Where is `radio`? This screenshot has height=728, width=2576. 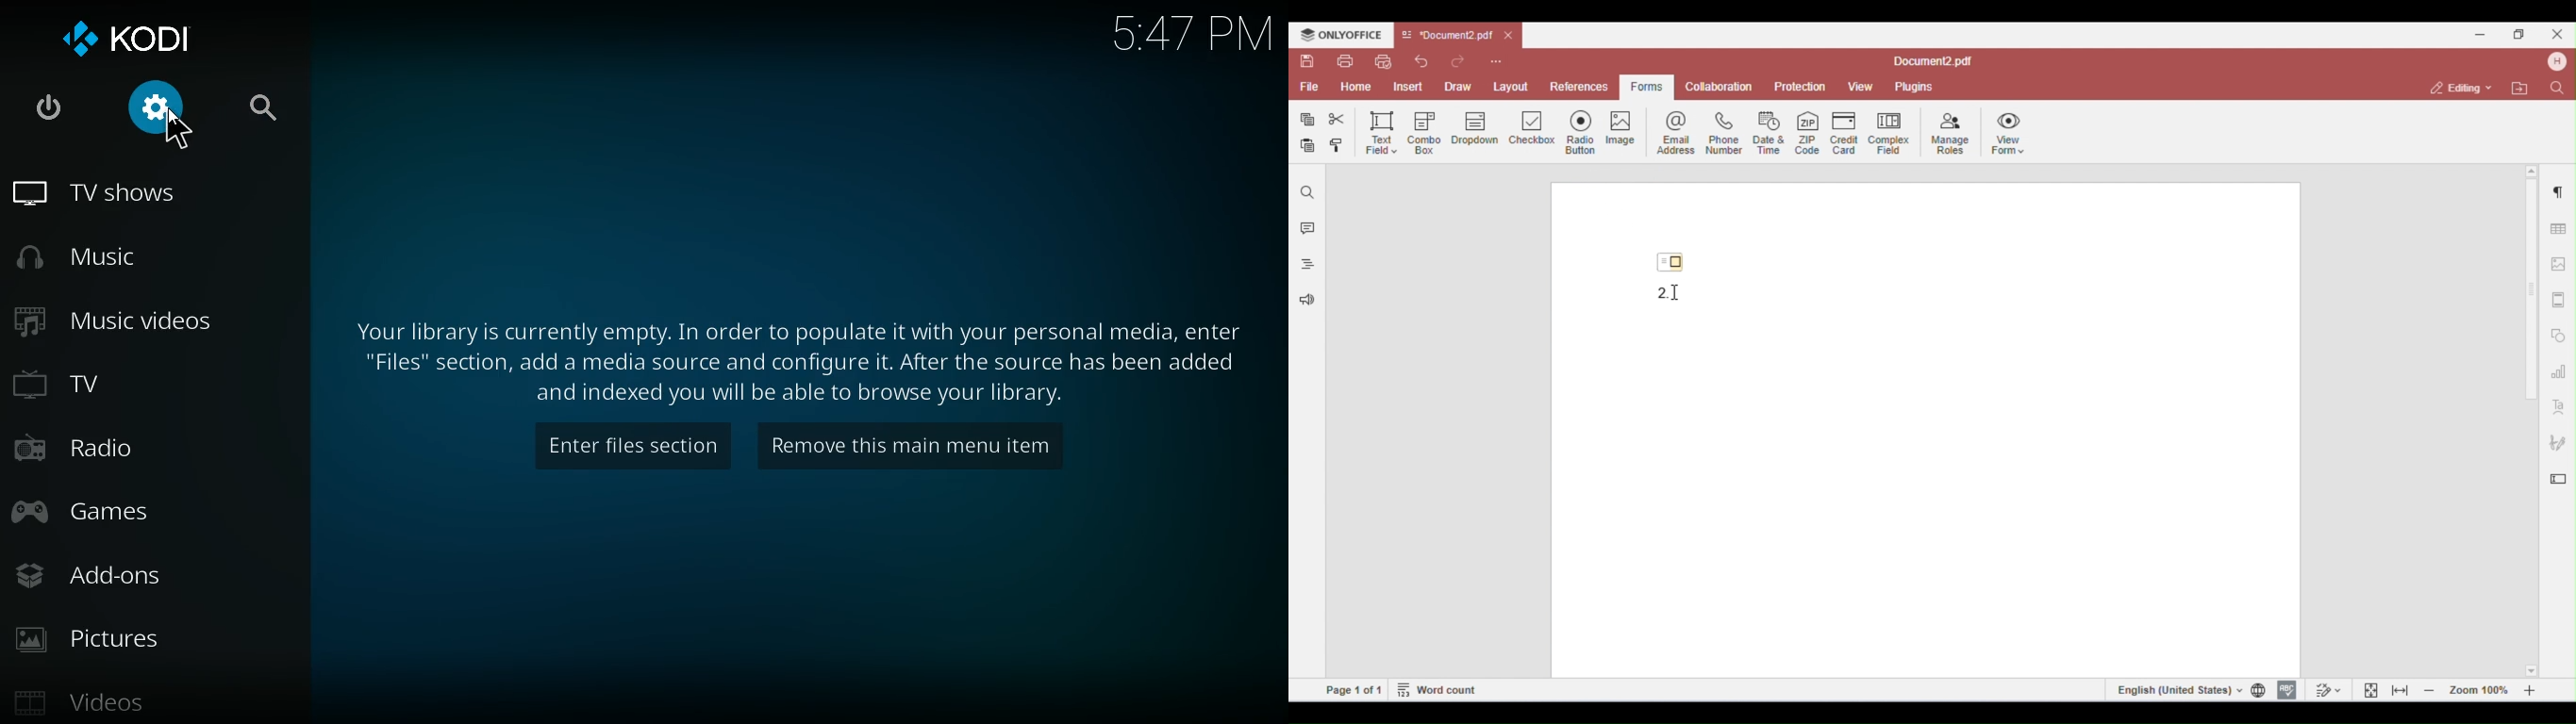 radio is located at coordinates (150, 448).